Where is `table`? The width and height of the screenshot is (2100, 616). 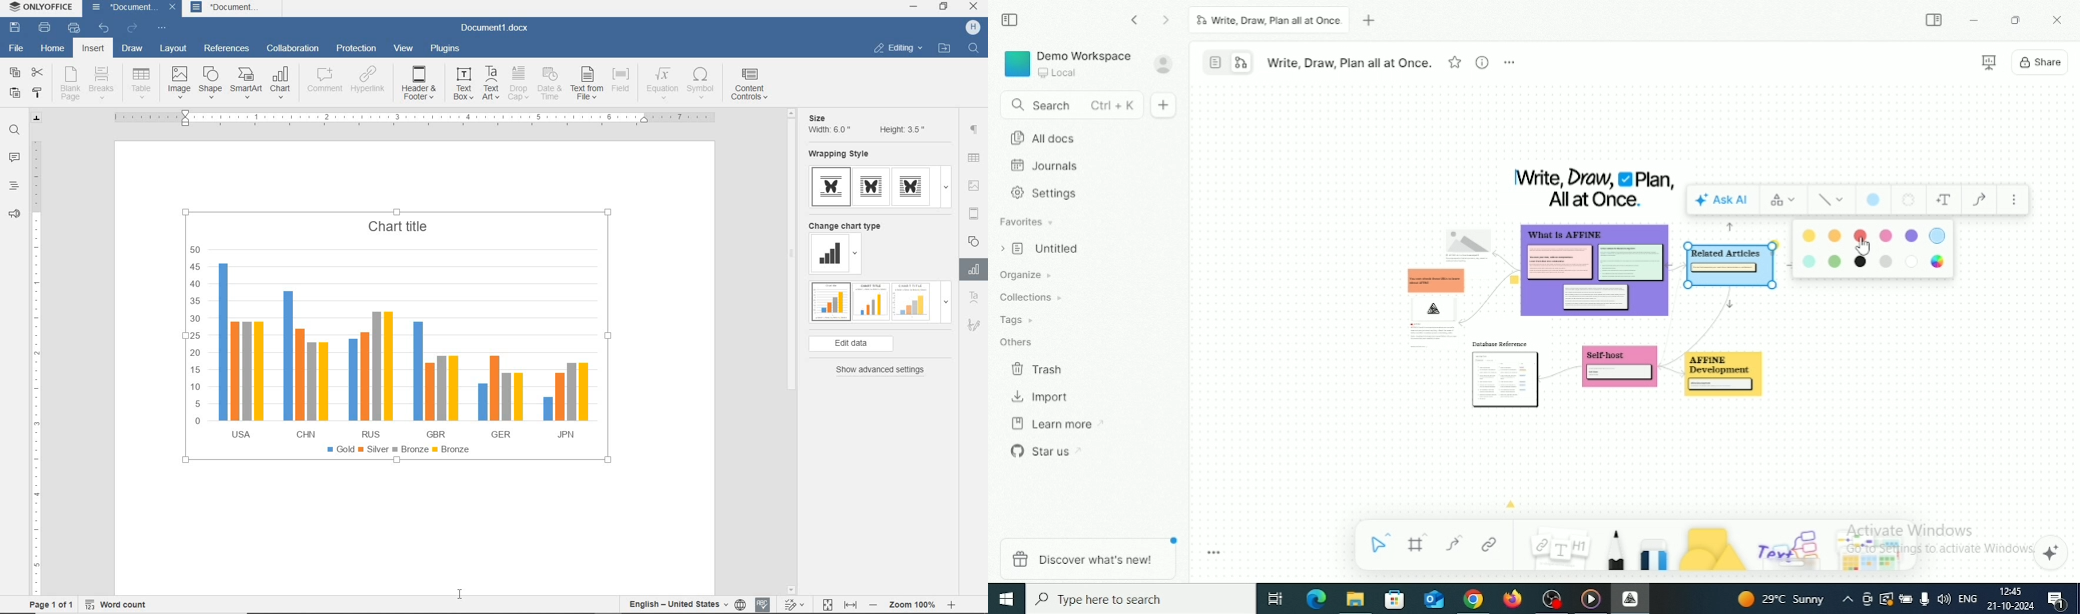
table is located at coordinates (975, 159).